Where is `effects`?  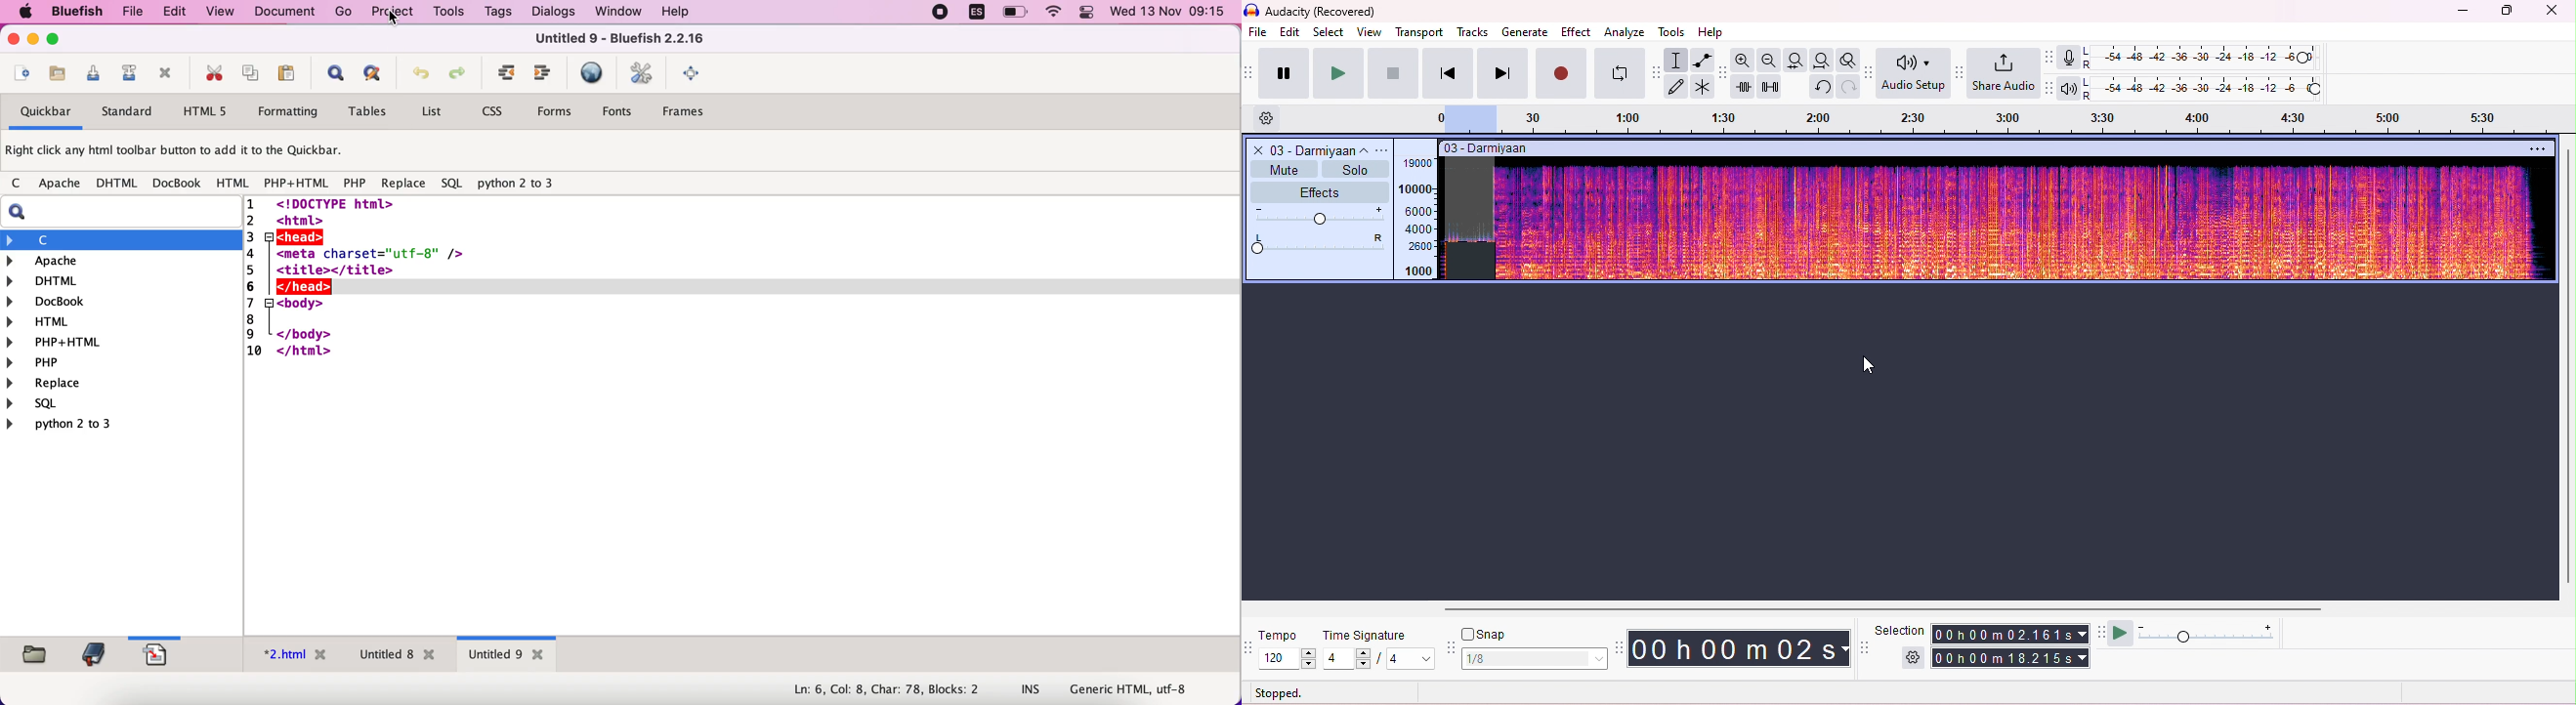 effects is located at coordinates (1319, 190).